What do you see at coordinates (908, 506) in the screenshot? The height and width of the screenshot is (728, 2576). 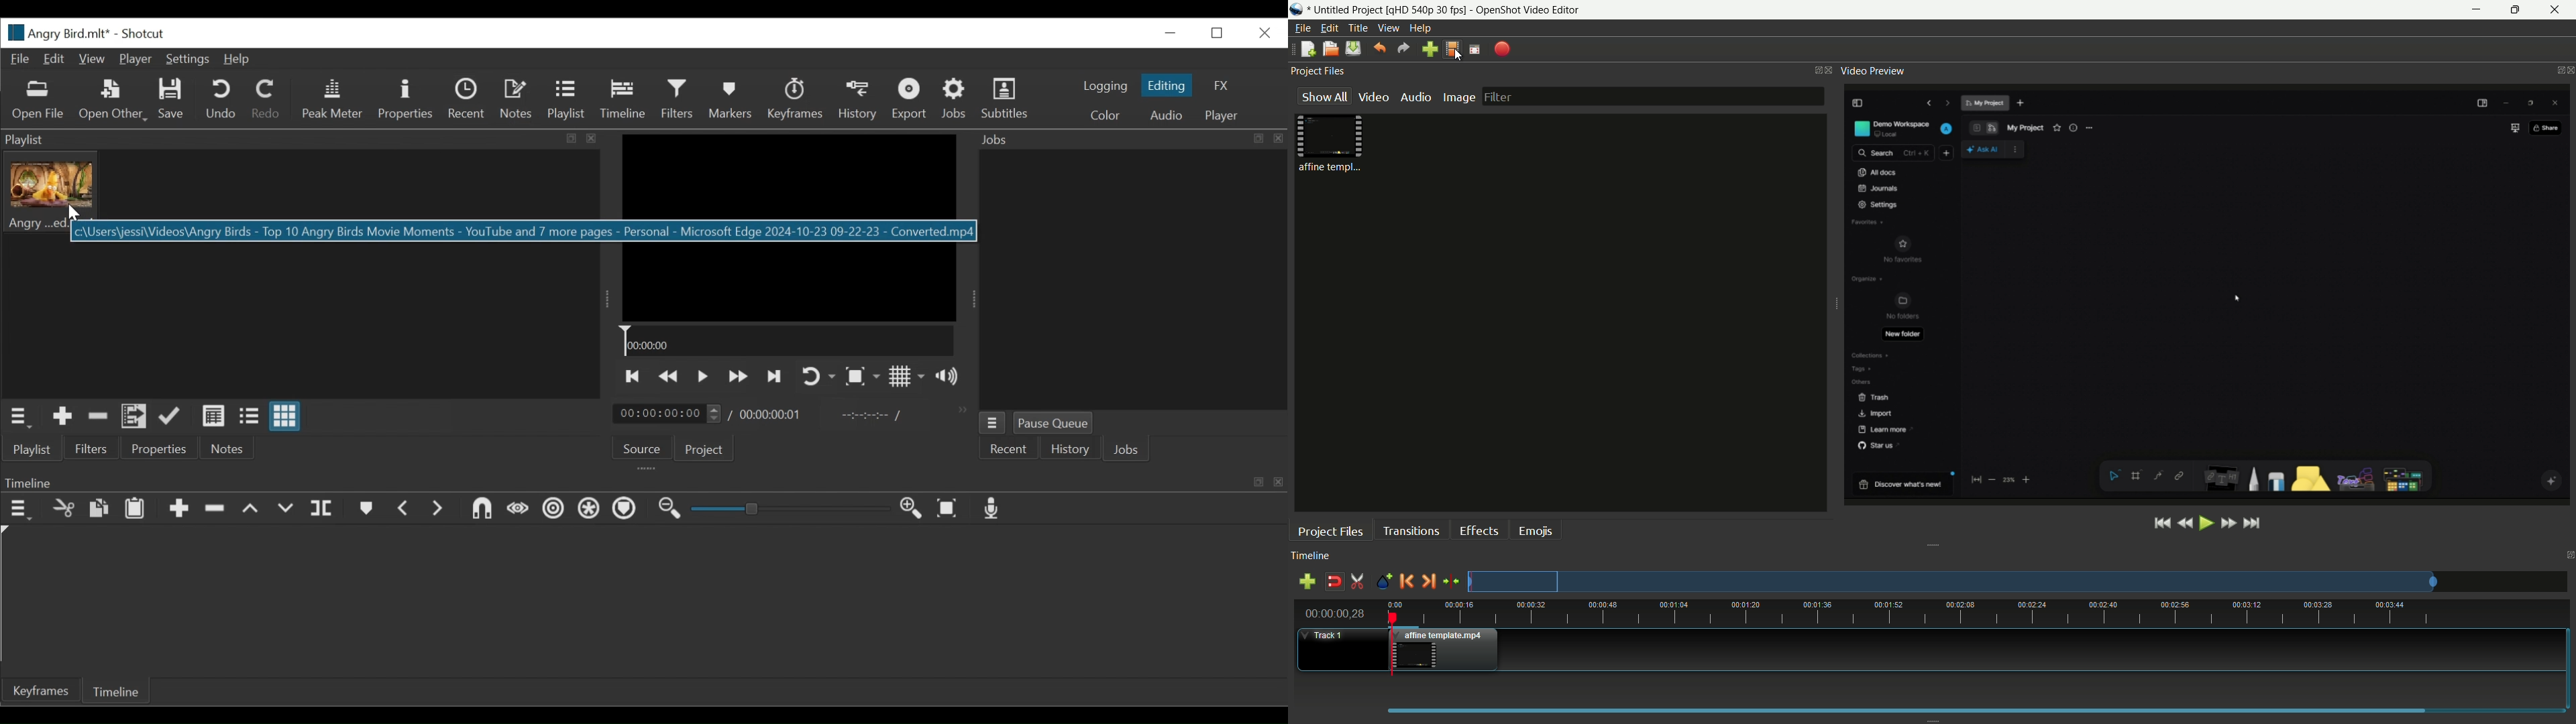 I see `Zoom timeline in` at bounding box center [908, 506].